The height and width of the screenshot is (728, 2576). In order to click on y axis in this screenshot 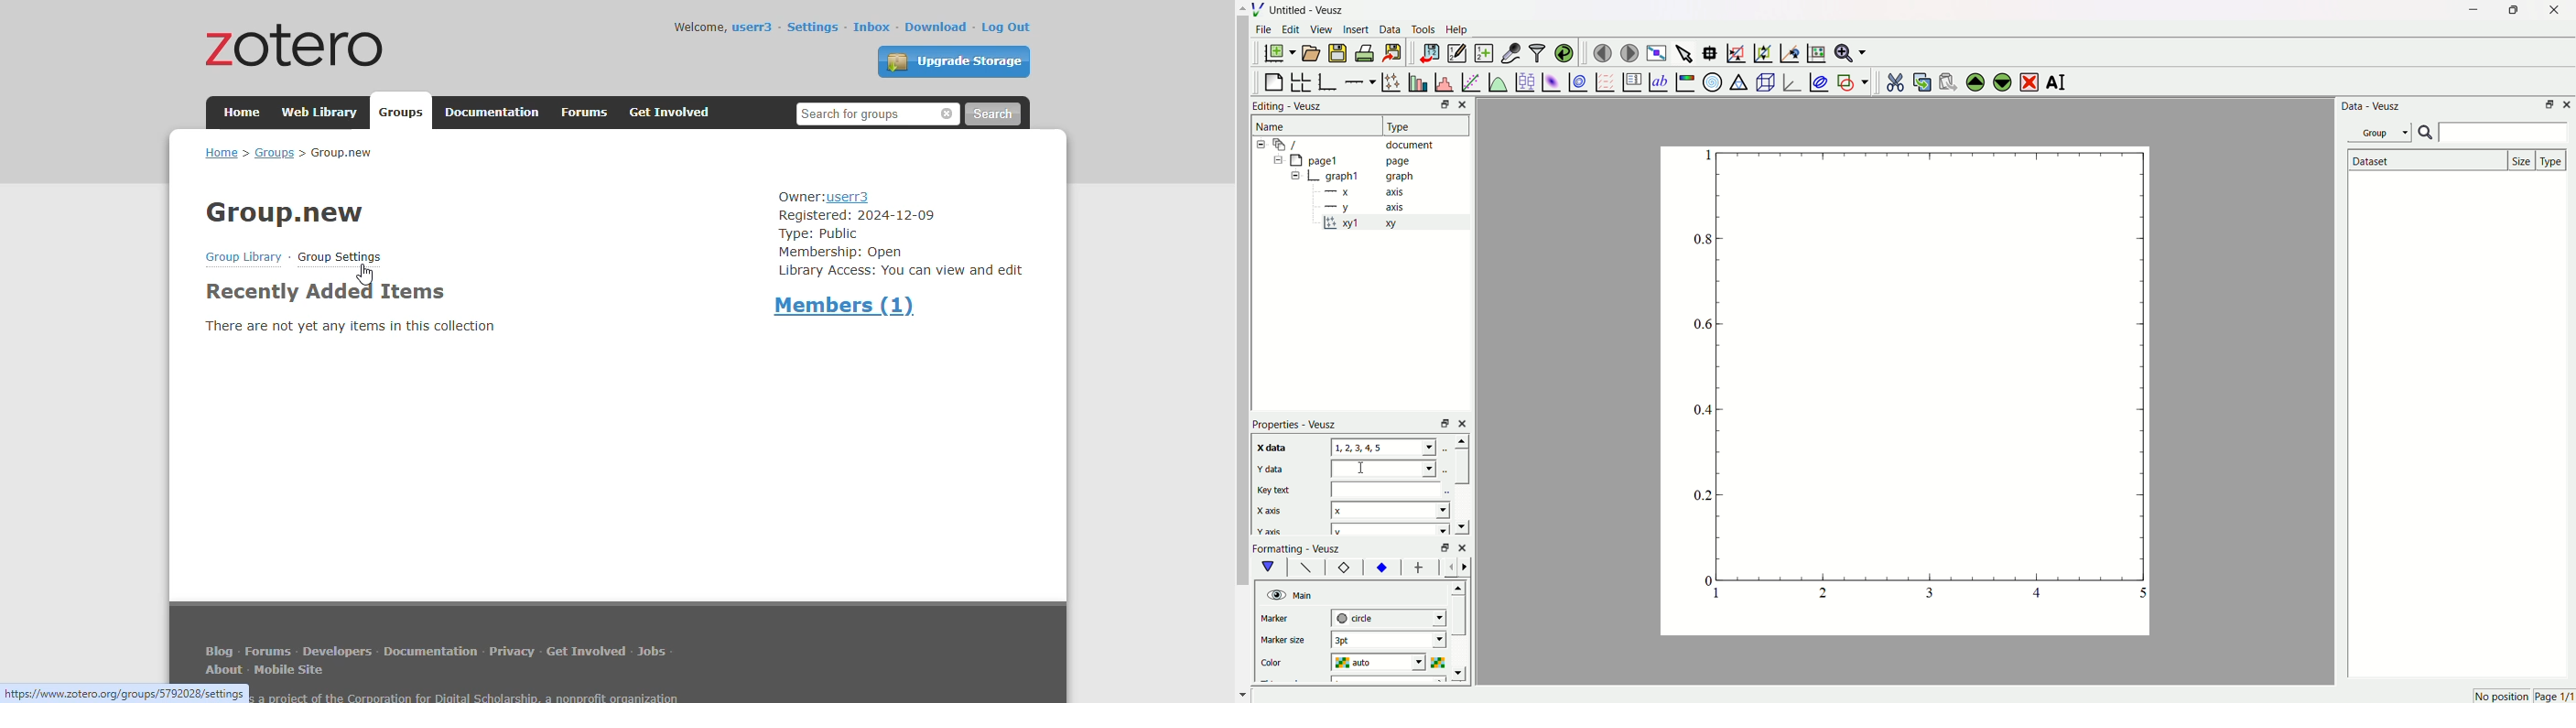, I will do `click(1369, 206)`.